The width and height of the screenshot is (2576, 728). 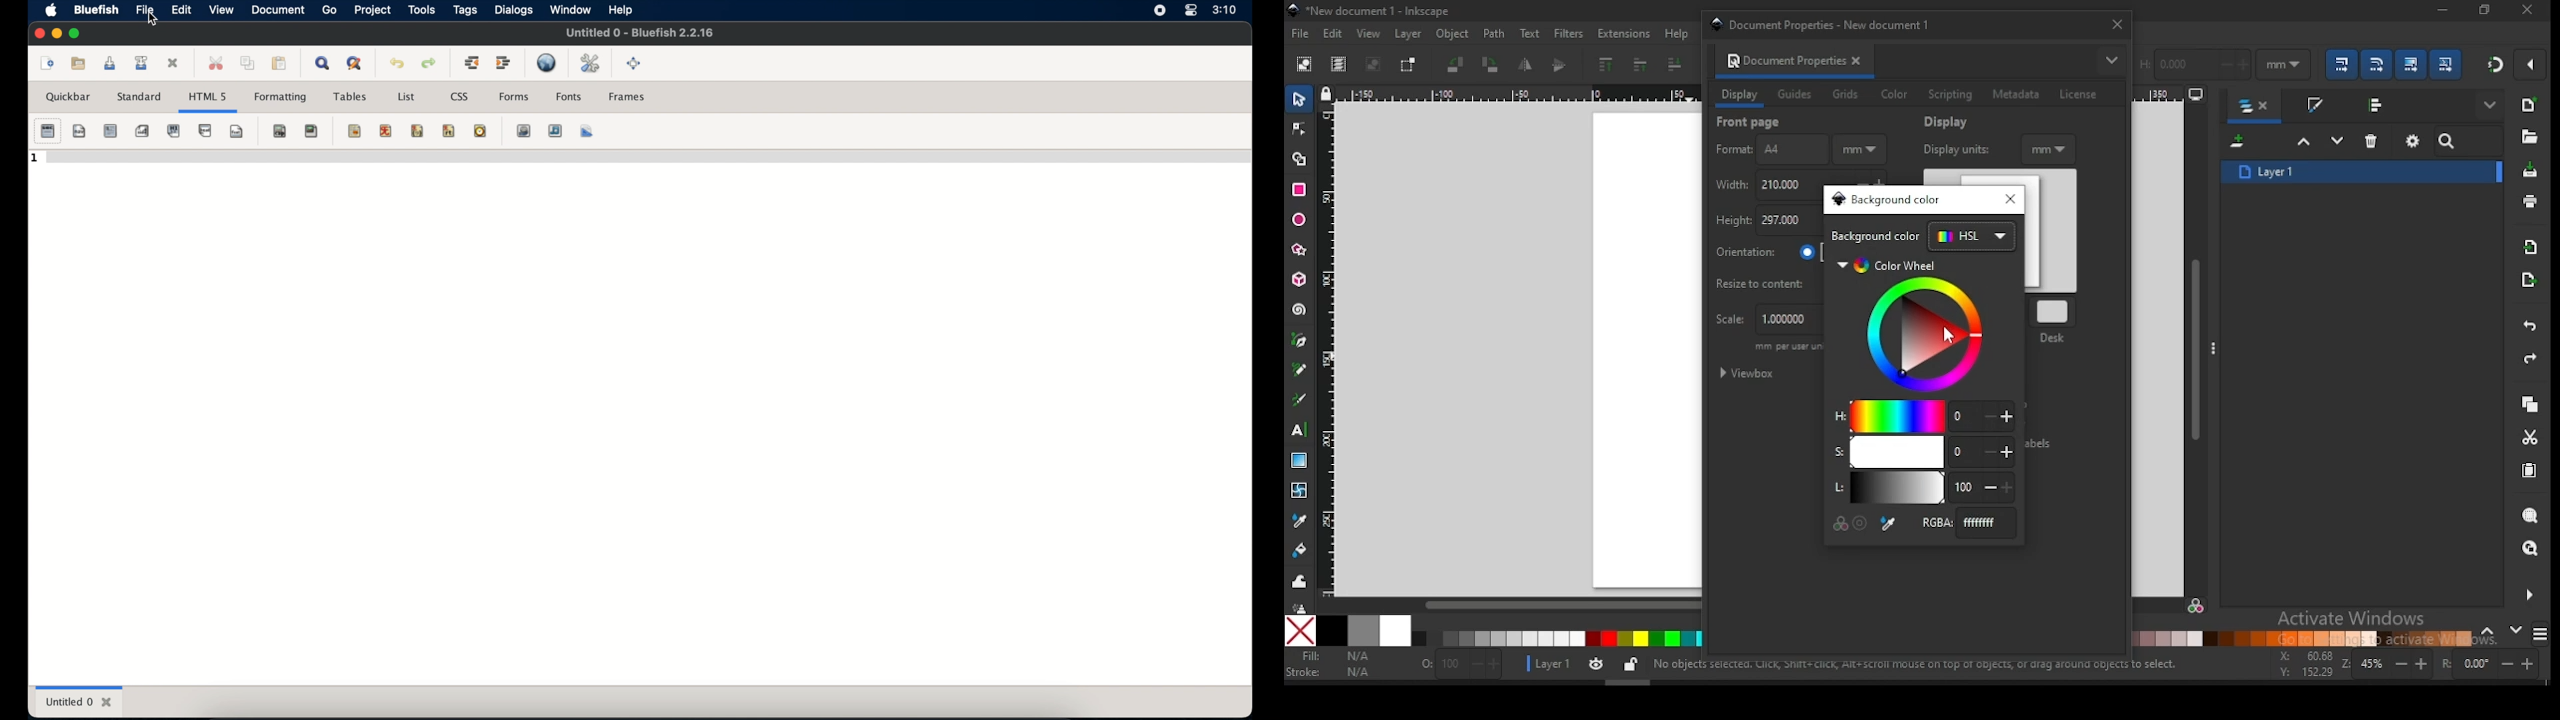 What do you see at coordinates (1301, 371) in the screenshot?
I see `pencil tool` at bounding box center [1301, 371].